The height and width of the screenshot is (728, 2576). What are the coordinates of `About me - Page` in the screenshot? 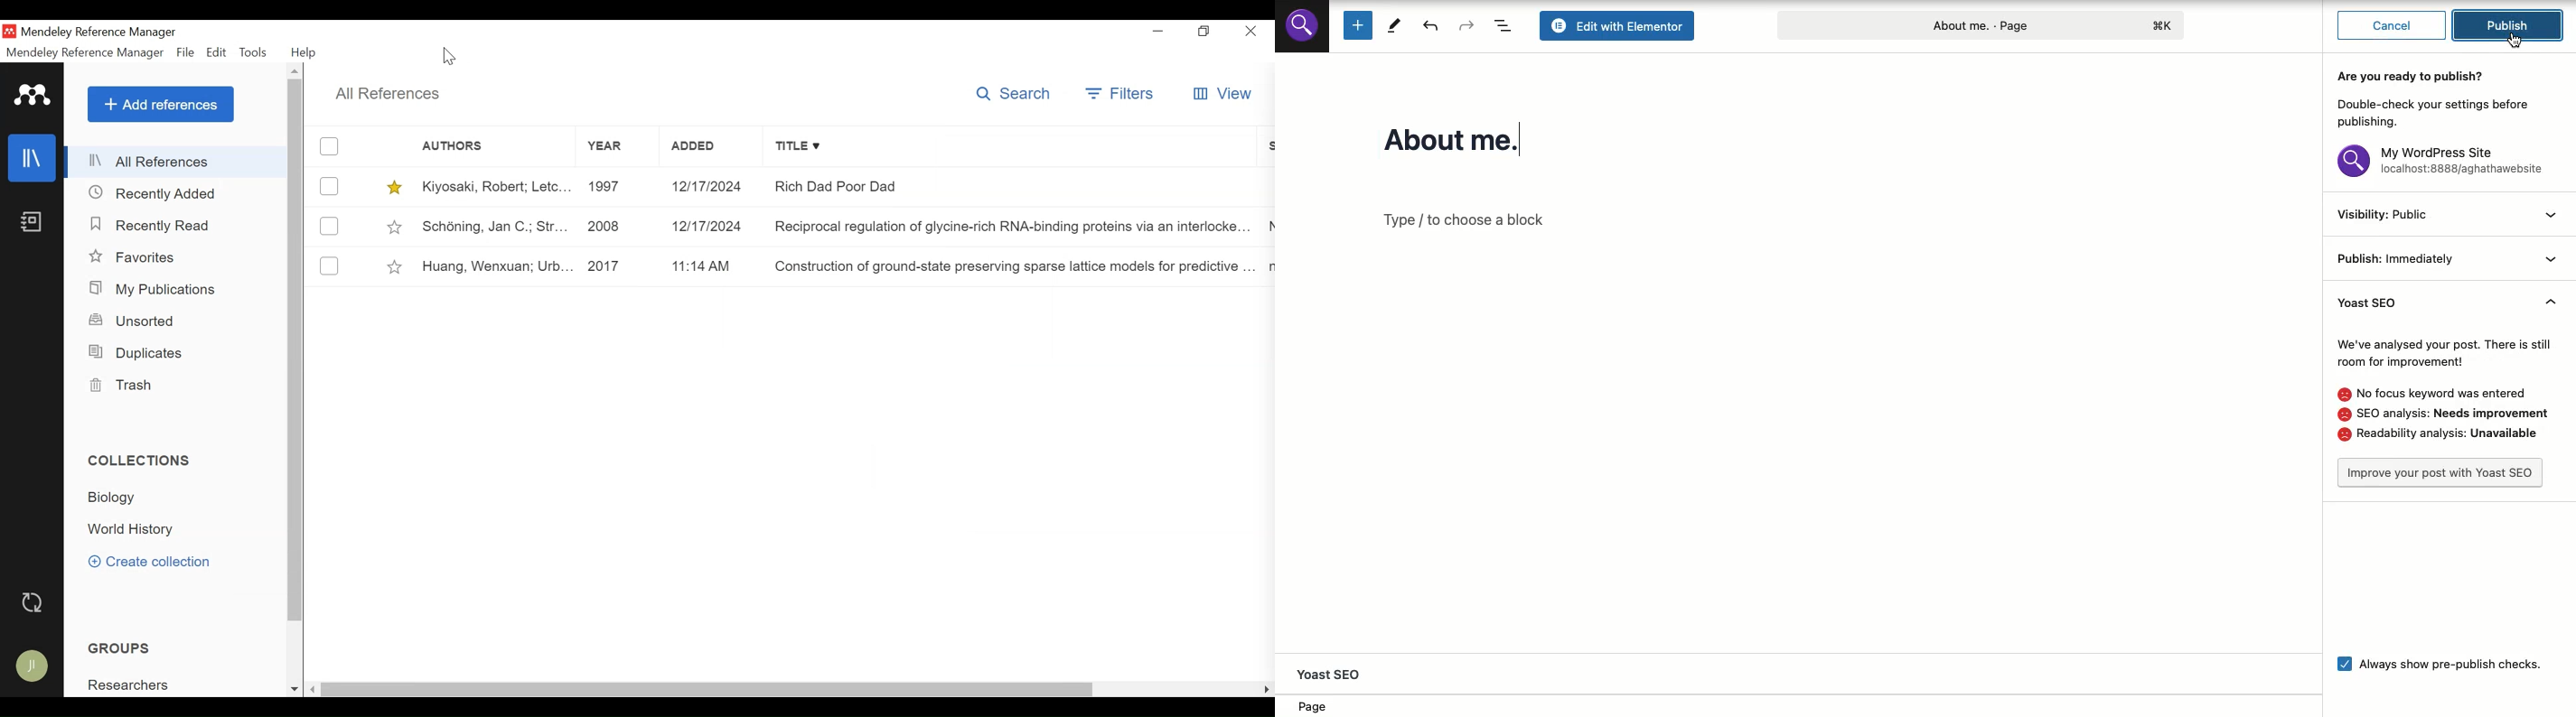 It's located at (1979, 23).